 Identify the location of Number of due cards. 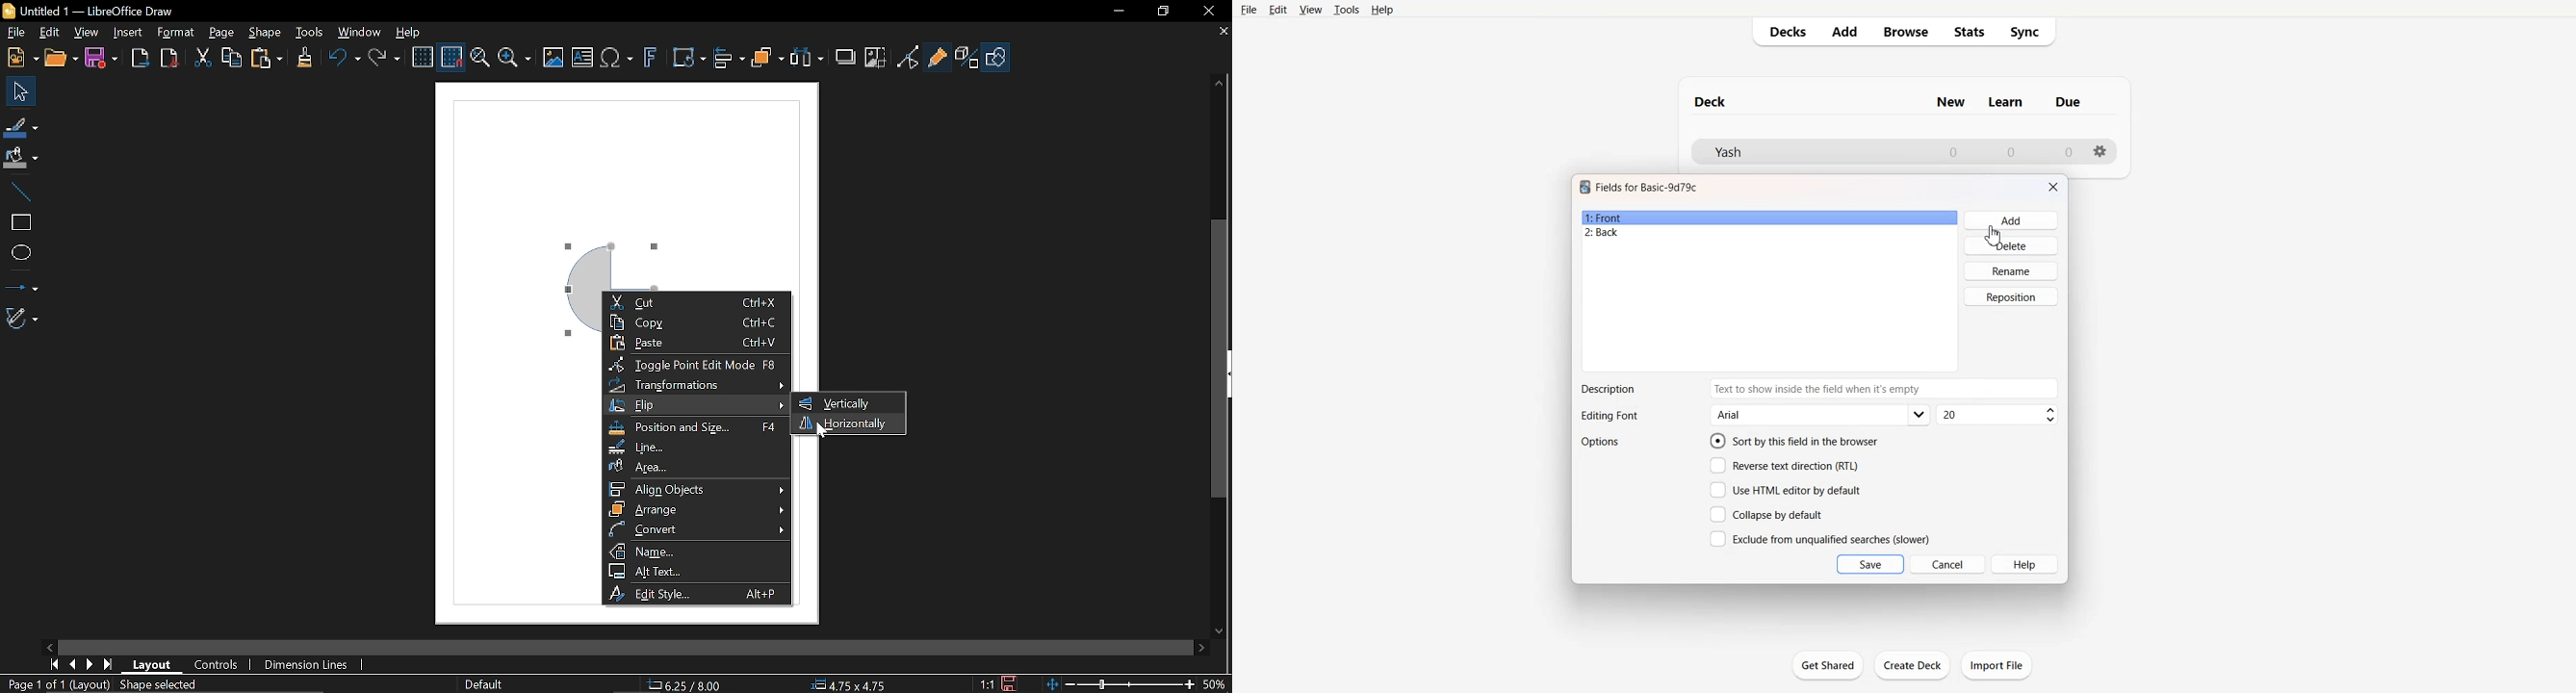
(2069, 152).